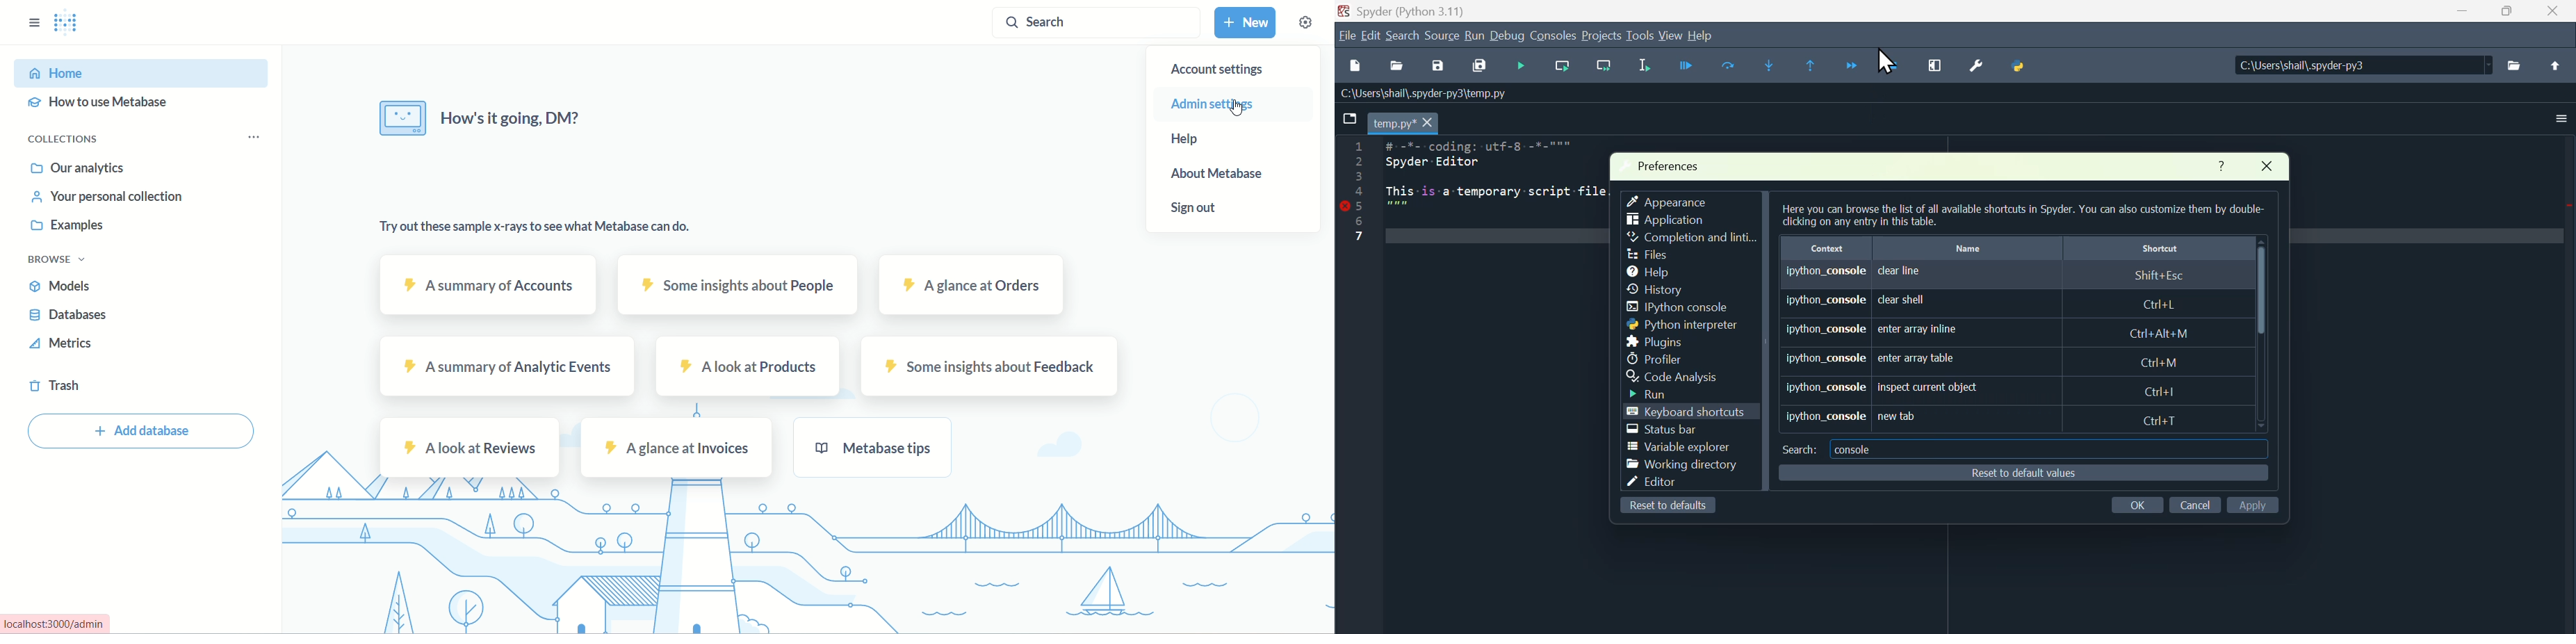 The image size is (2576, 644). What do you see at coordinates (1357, 69) in the screenshot?
I see `New file` at bounding box center [1357, 69].